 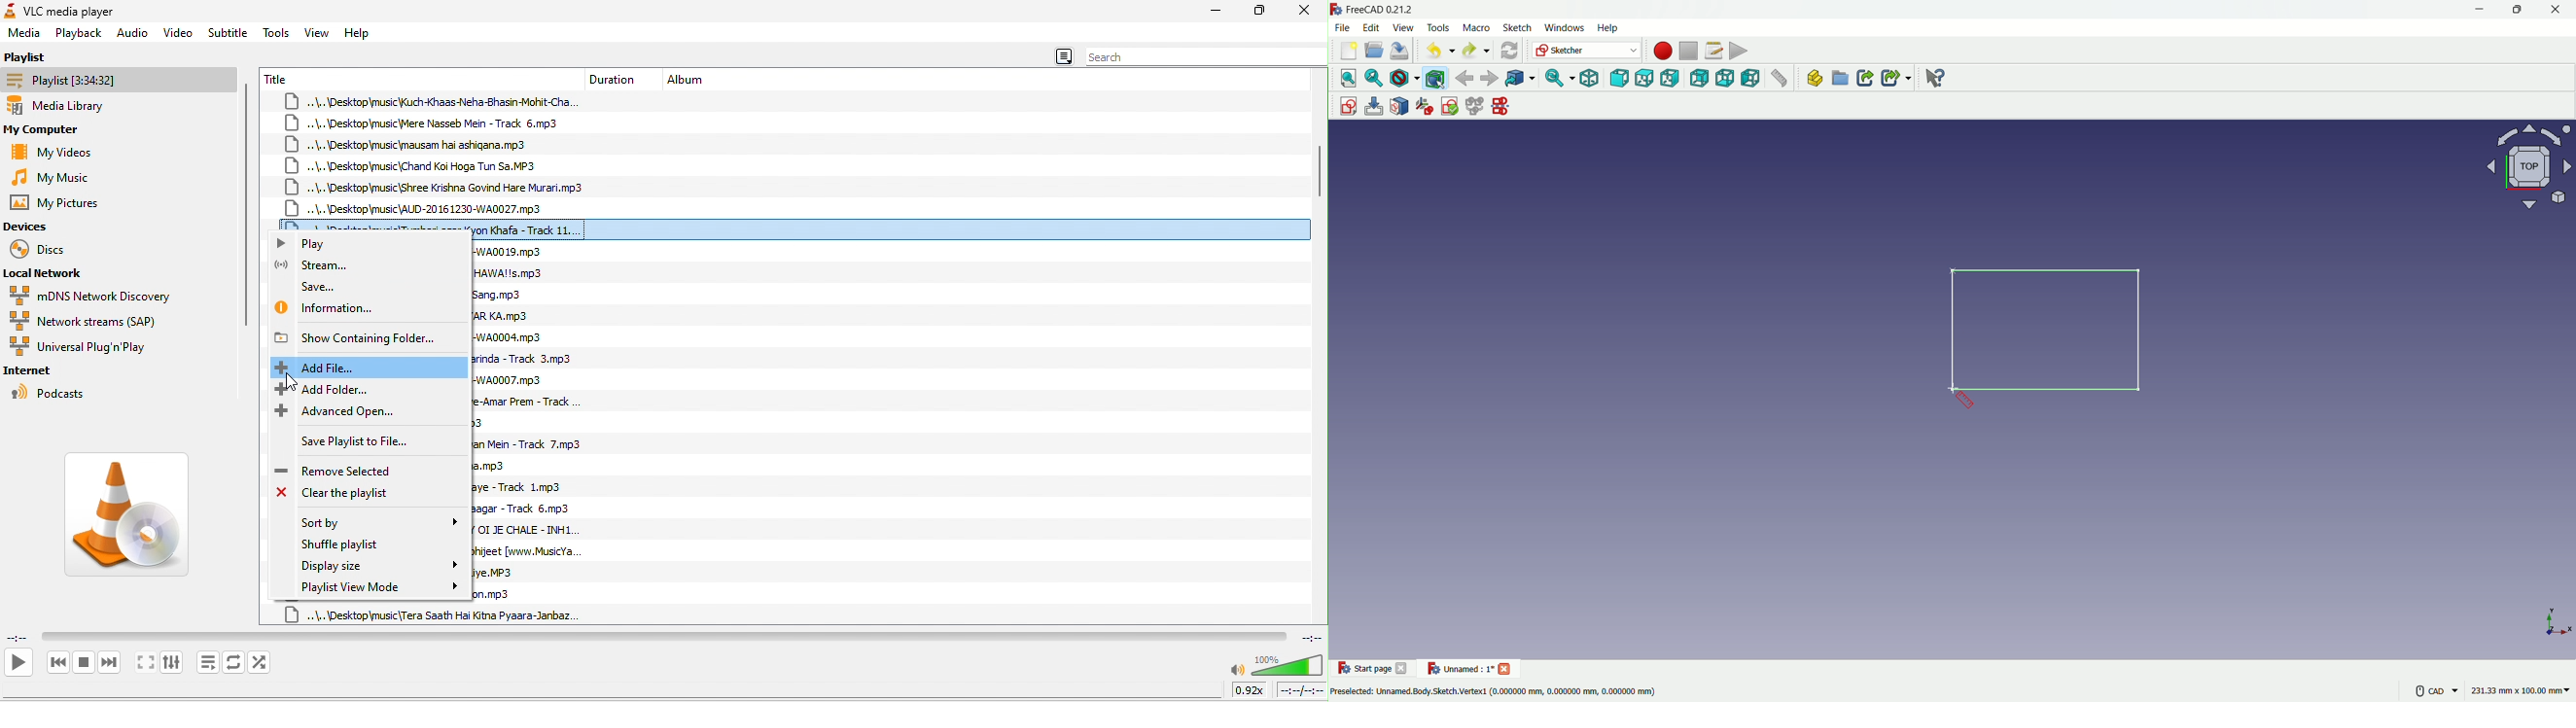 What do you see at coordinates (359, 33) in the screenshot?
I see `help` at bounding box center [359, 33].